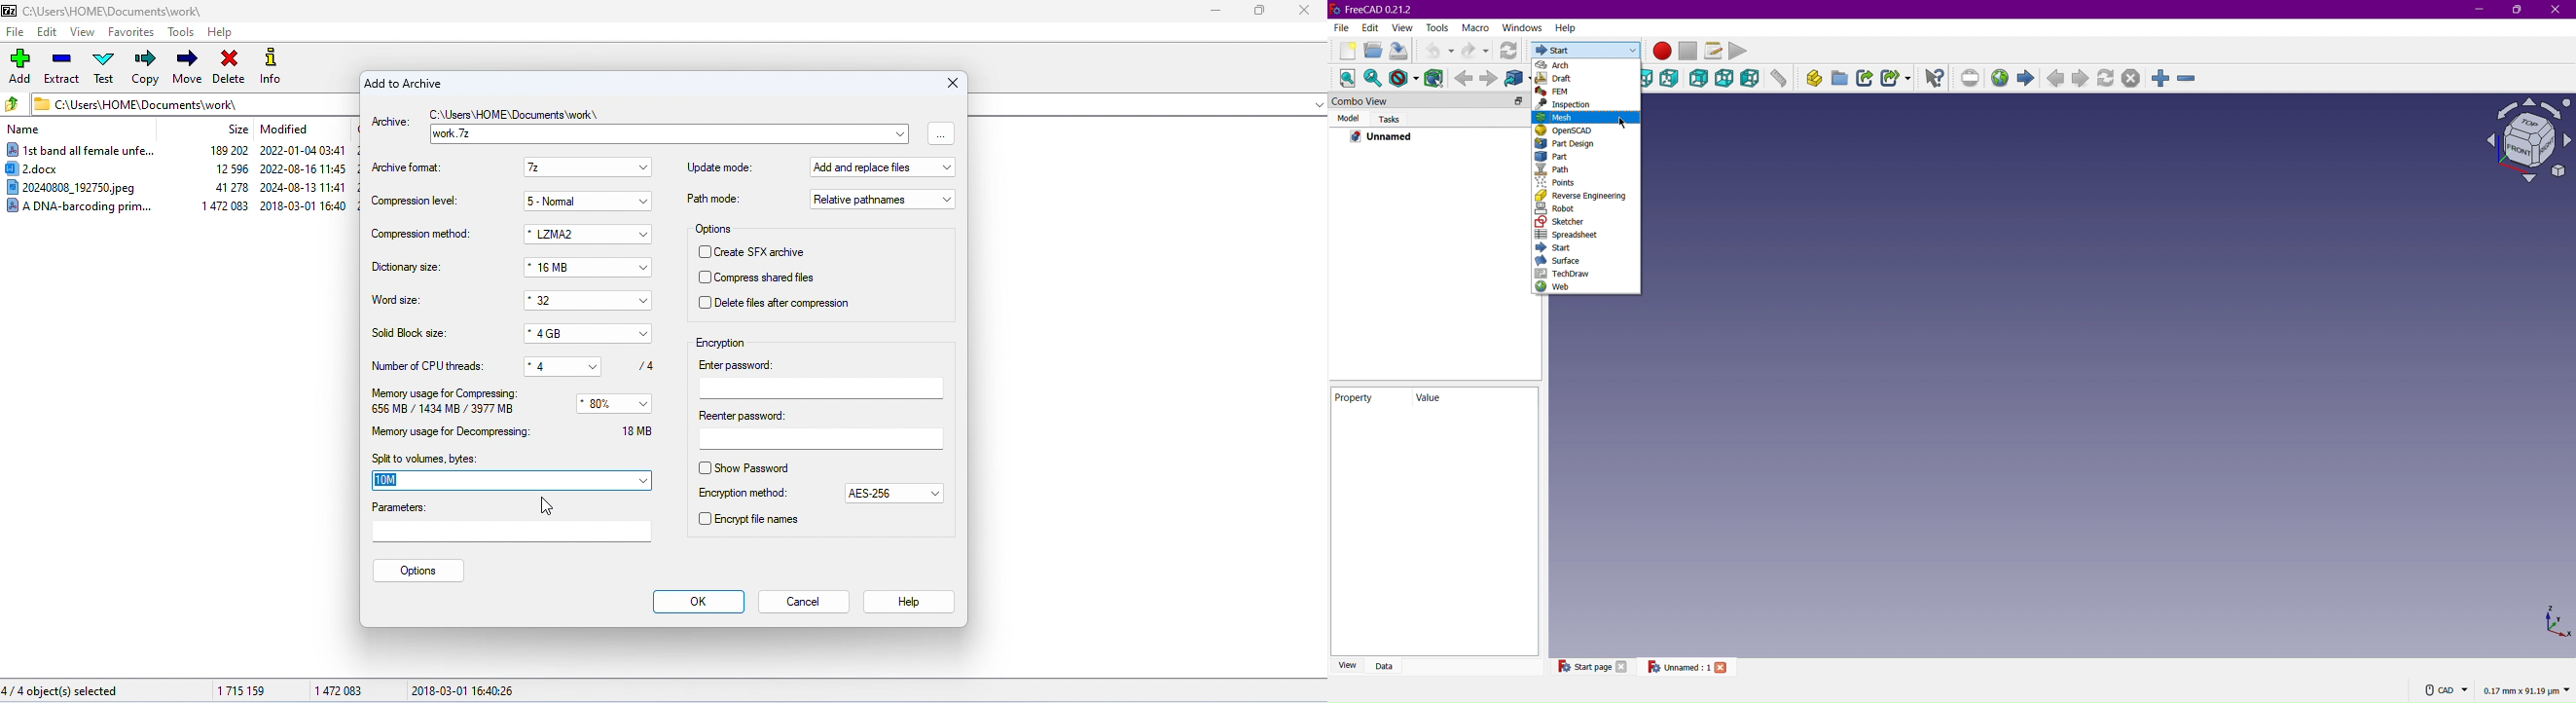  Describe the element at coordinates (1586, 144) in the screenshot. I see `Part Design` at that location.